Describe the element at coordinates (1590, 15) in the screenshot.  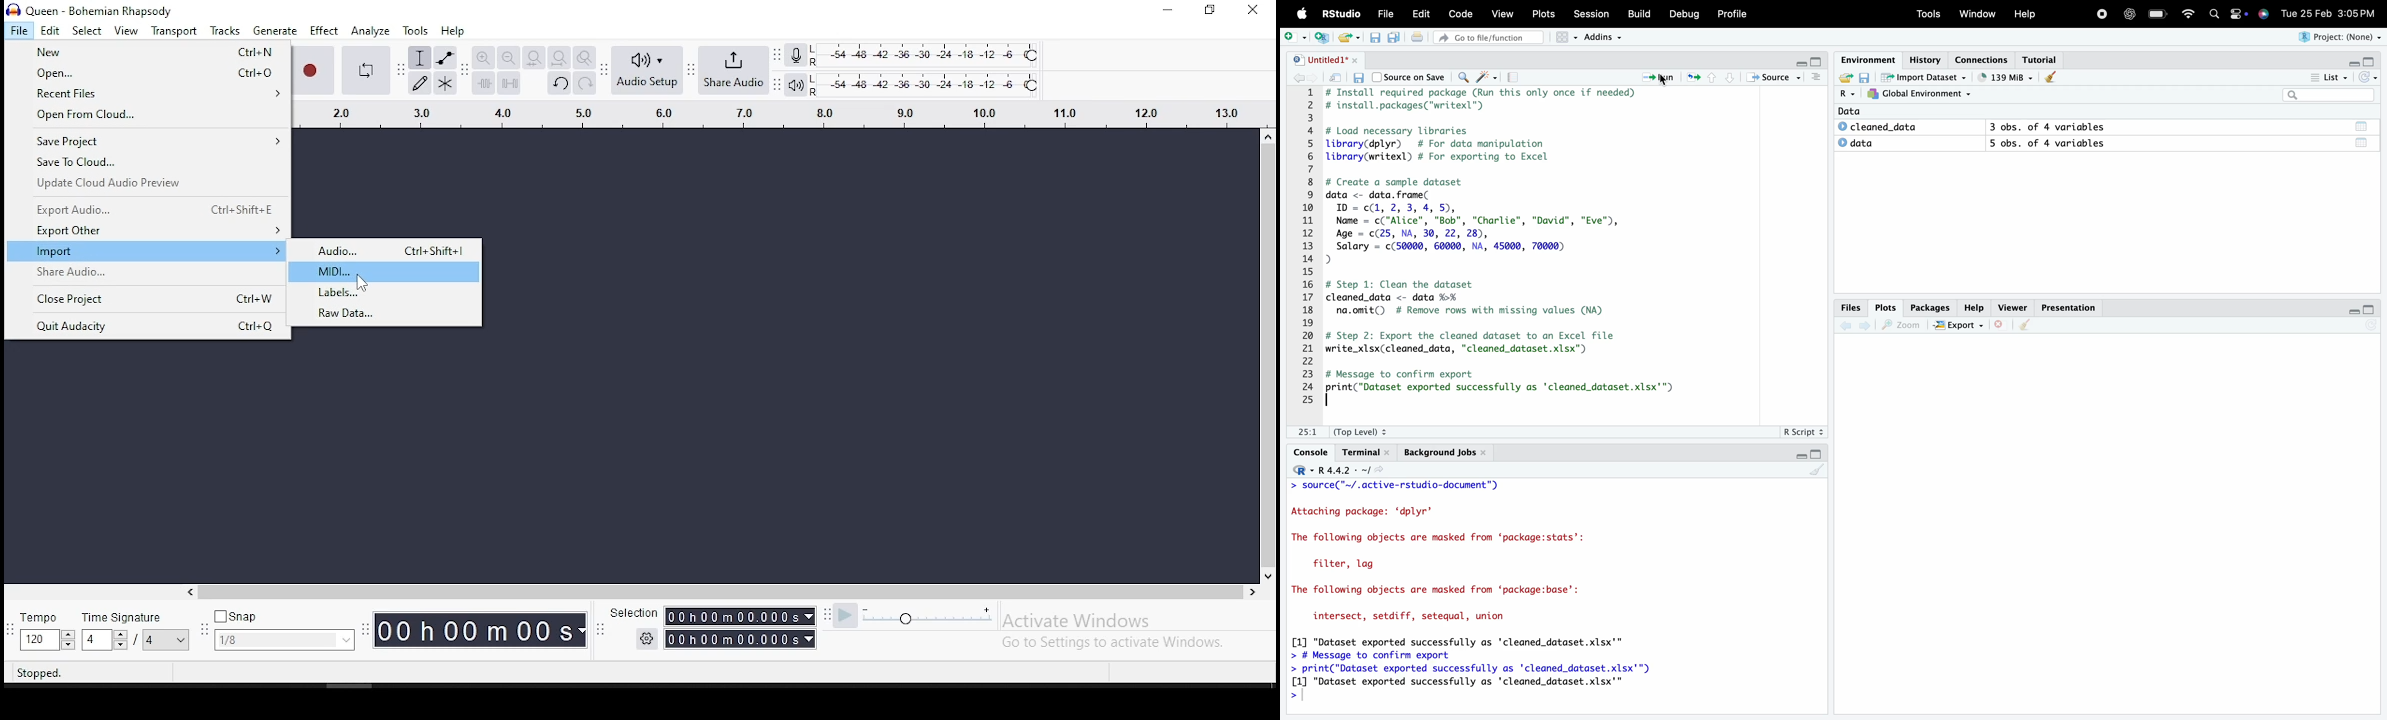
I see `Session` at that location.